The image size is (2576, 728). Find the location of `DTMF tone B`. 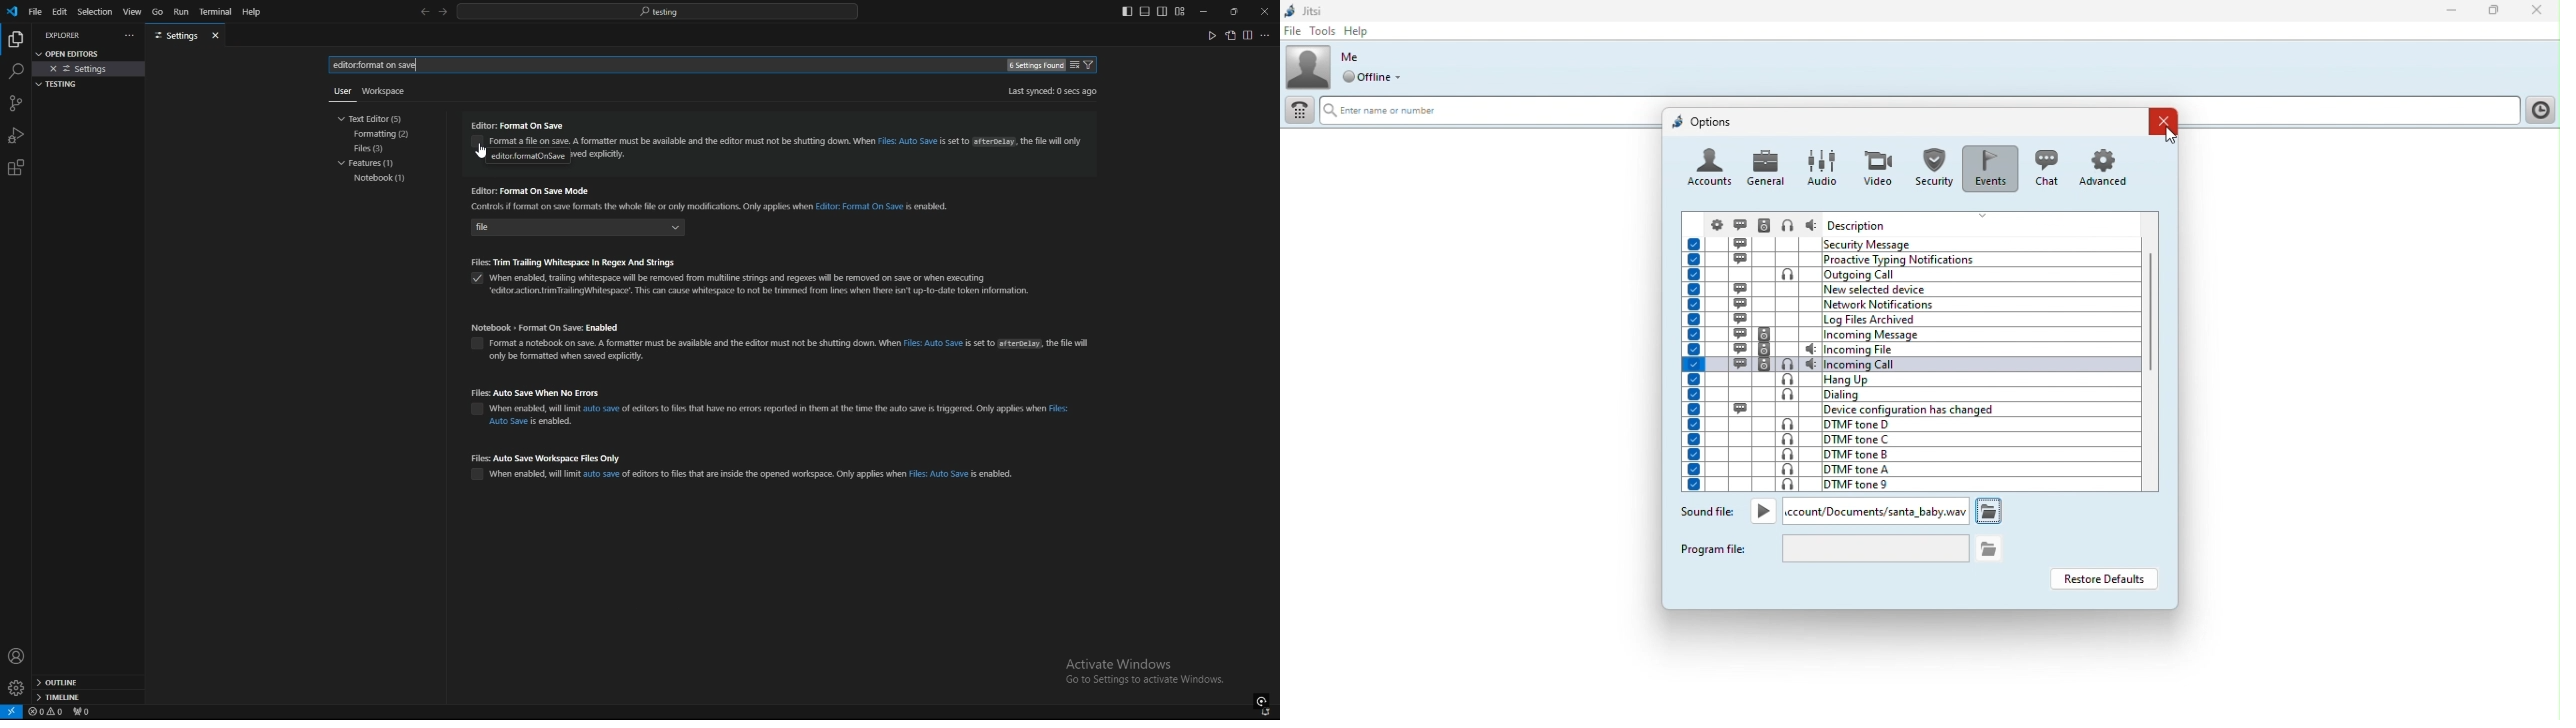

DTMF tone B is located at coordinates (1906, 454).